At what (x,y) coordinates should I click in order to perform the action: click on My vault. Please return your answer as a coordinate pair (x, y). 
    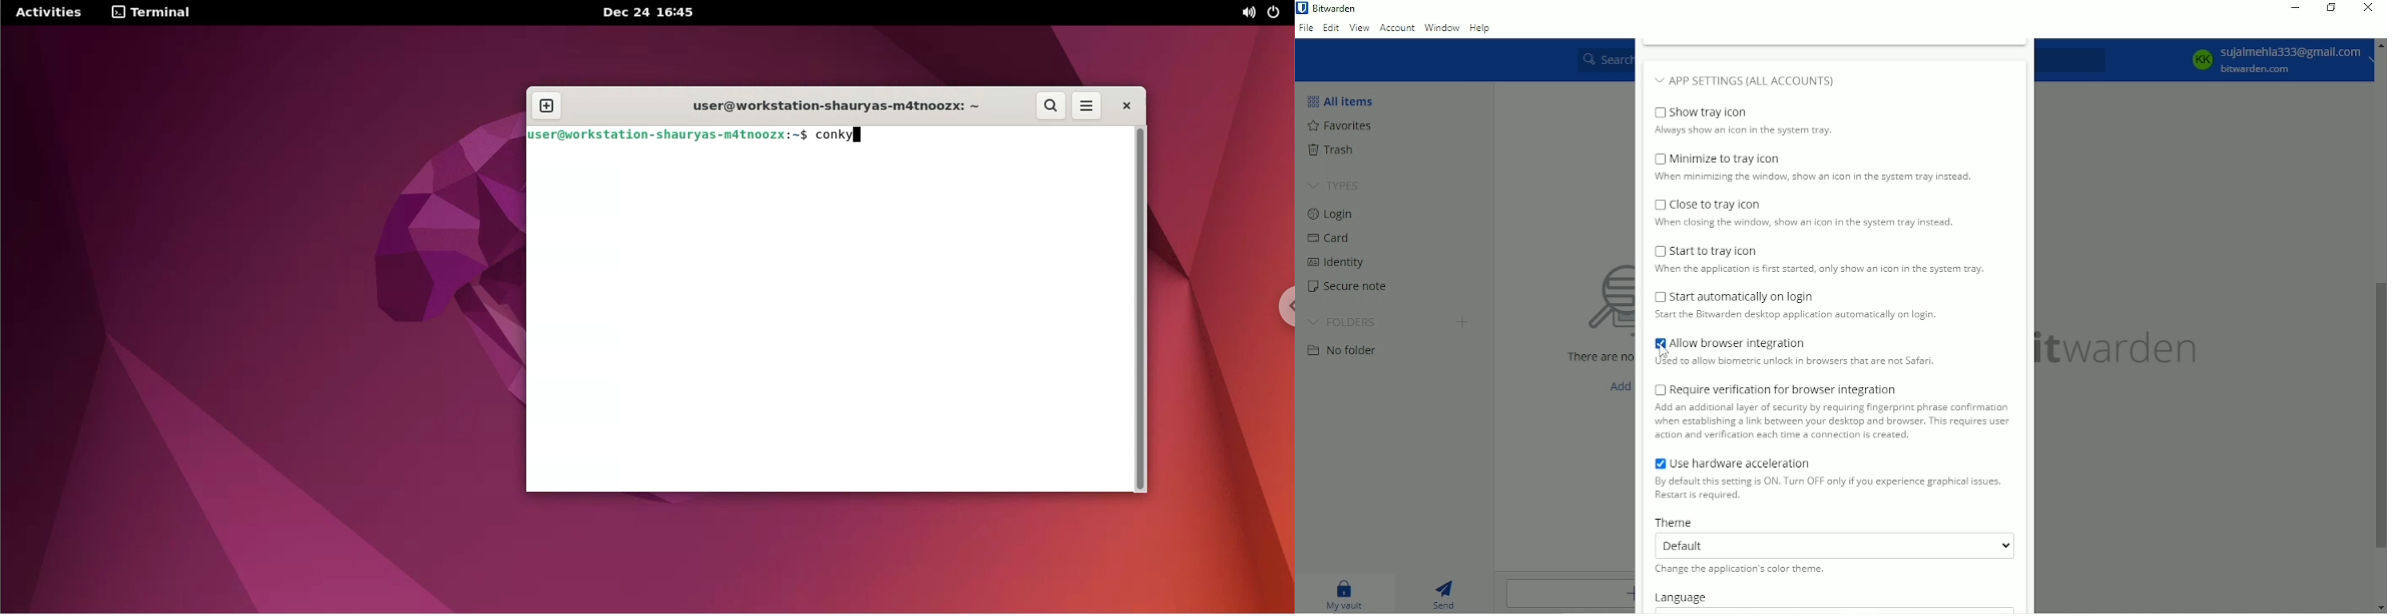
    Looking at the image, I should click on (1346, 593).